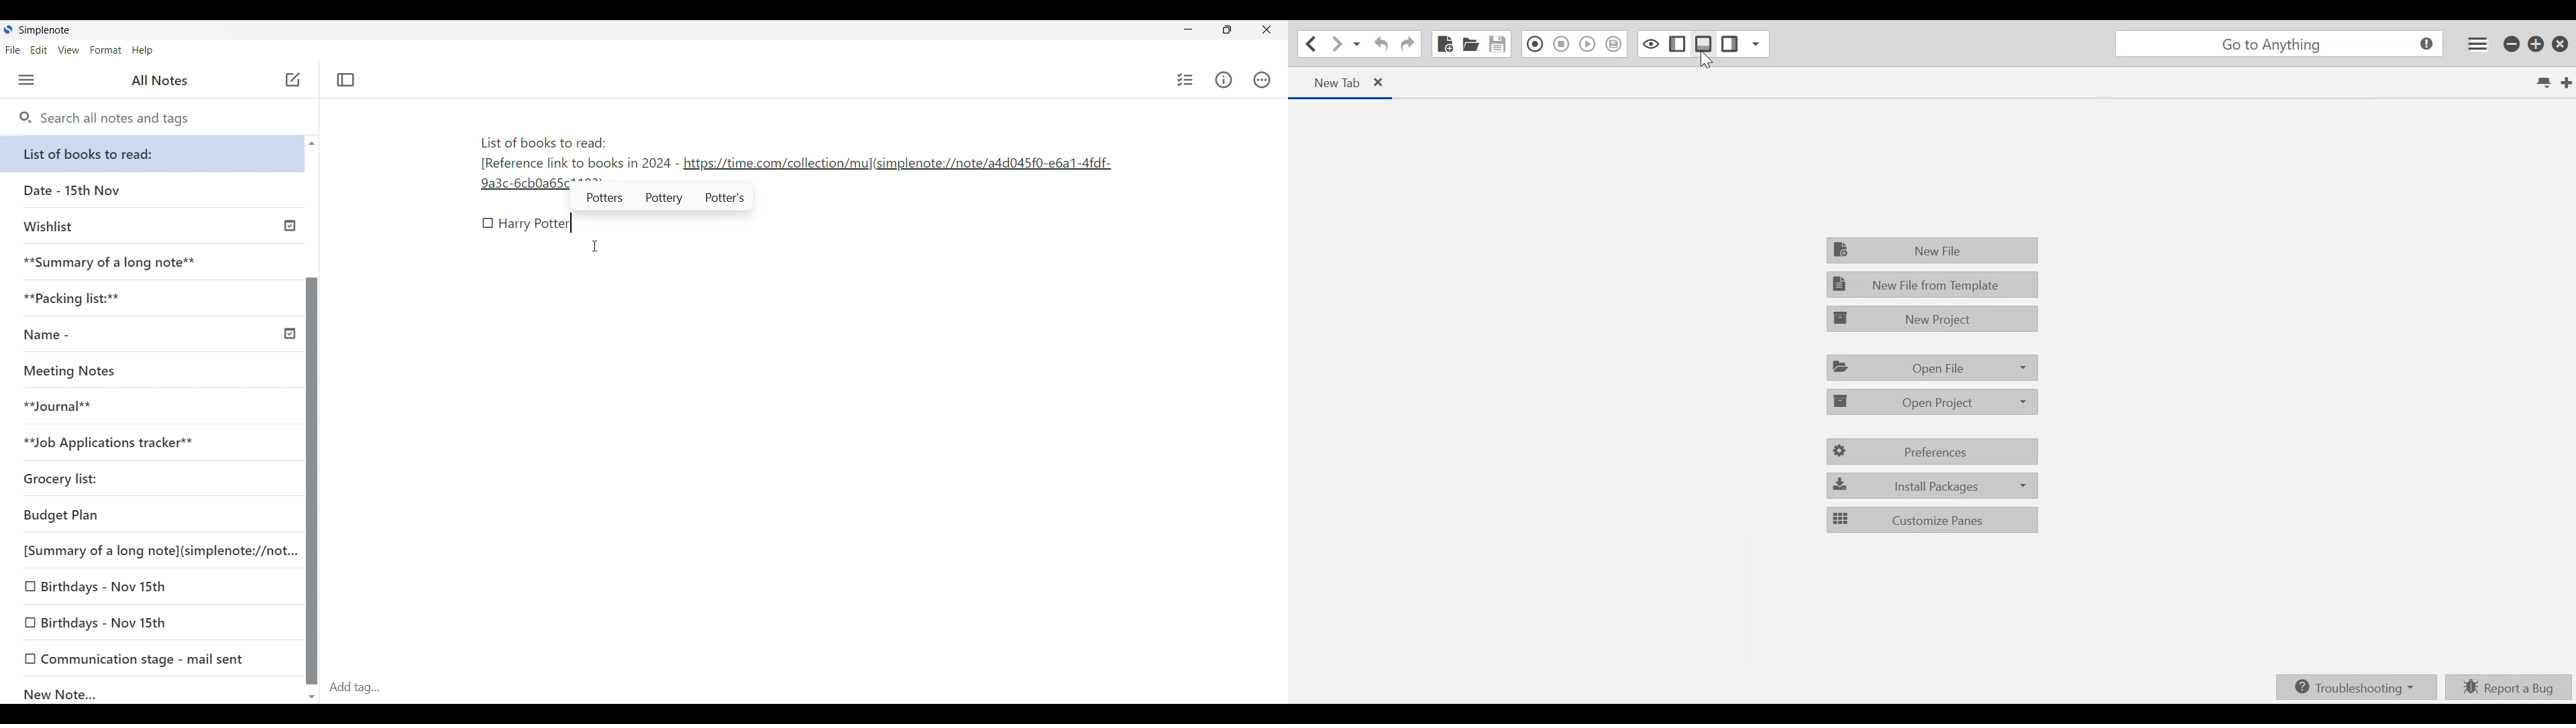 This screenshot has width=2576, height=728. Describe the element at coordinates (1498, 44) in the screenshot. I see `Save File` at that location.